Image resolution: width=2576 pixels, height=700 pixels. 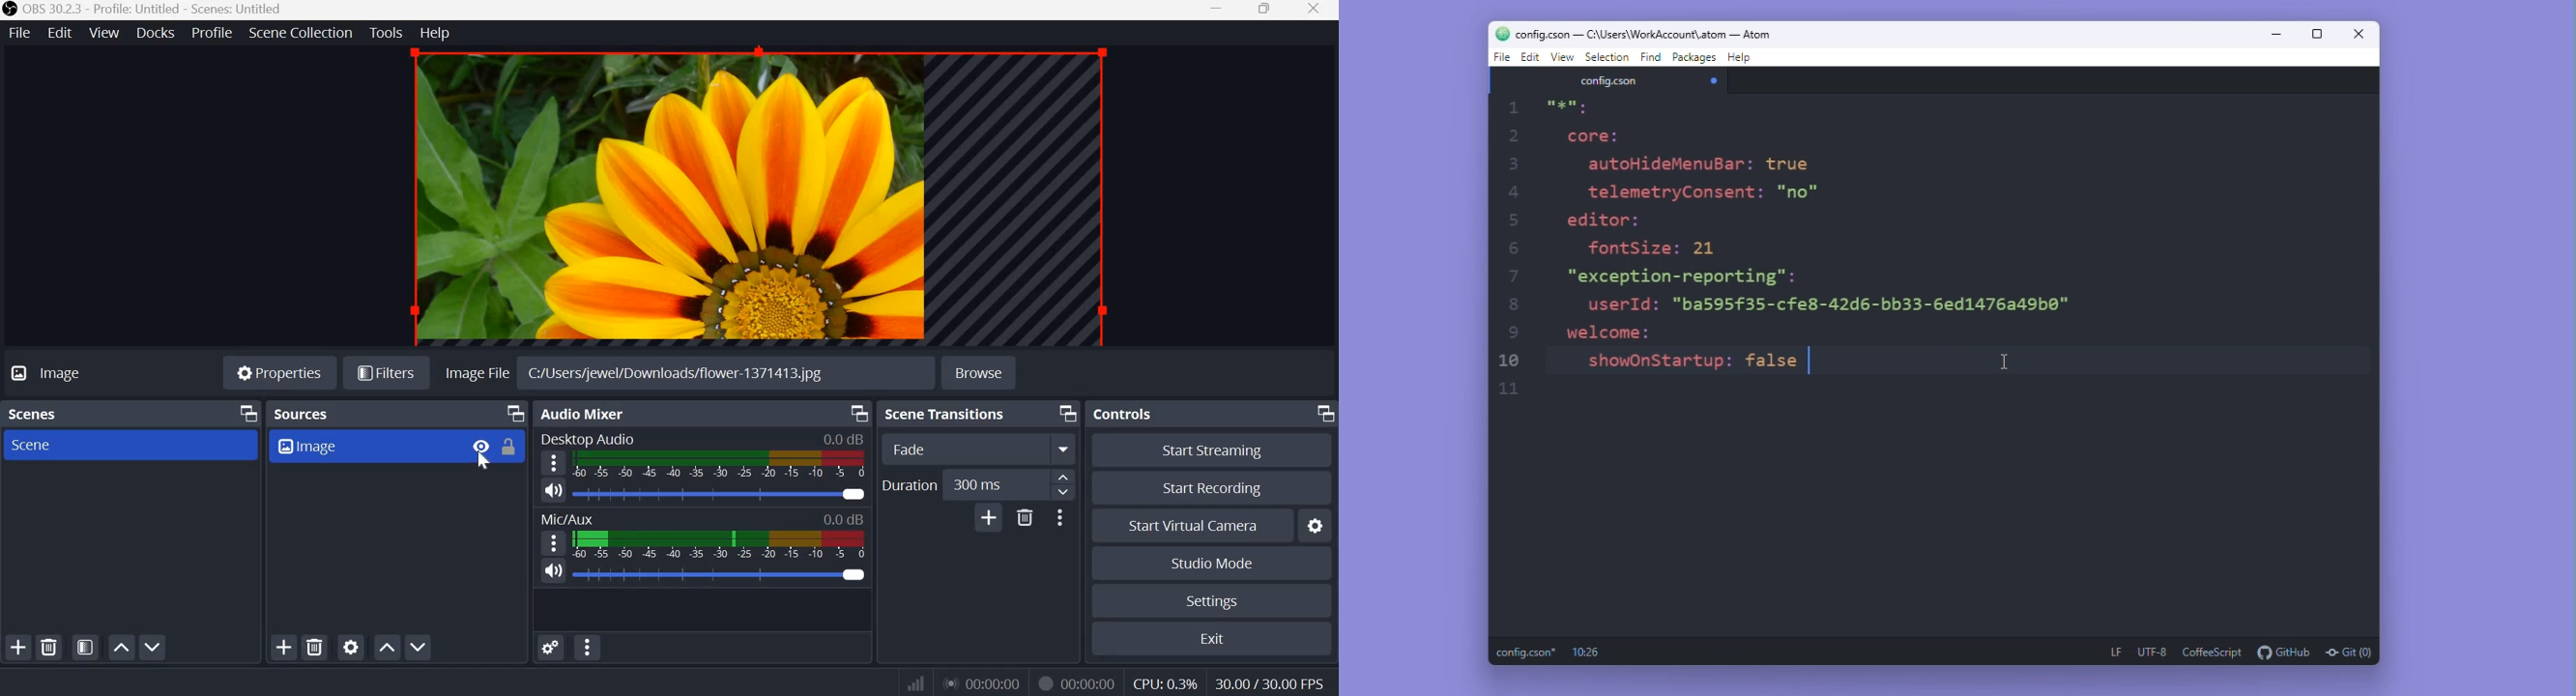 I want to click on CPU Usage, so click(x=1165, y=683).